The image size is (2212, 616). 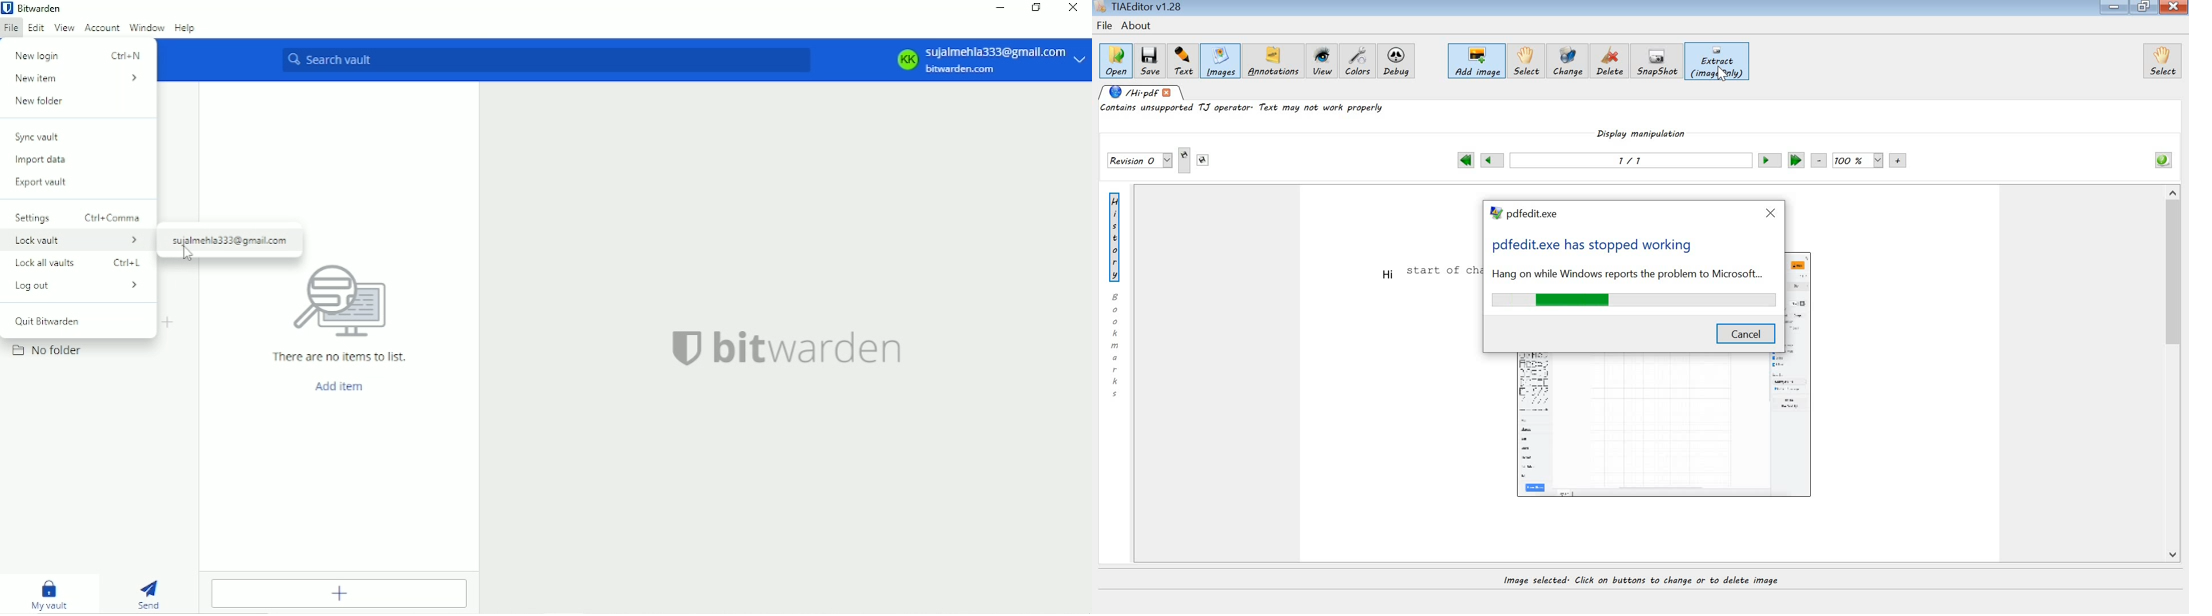 What do you see at coordinates (993, 60) in the screenshot?
I see `sujalmehla333@gmall.com   bitwarden.com` at bounding box center [993, 60].